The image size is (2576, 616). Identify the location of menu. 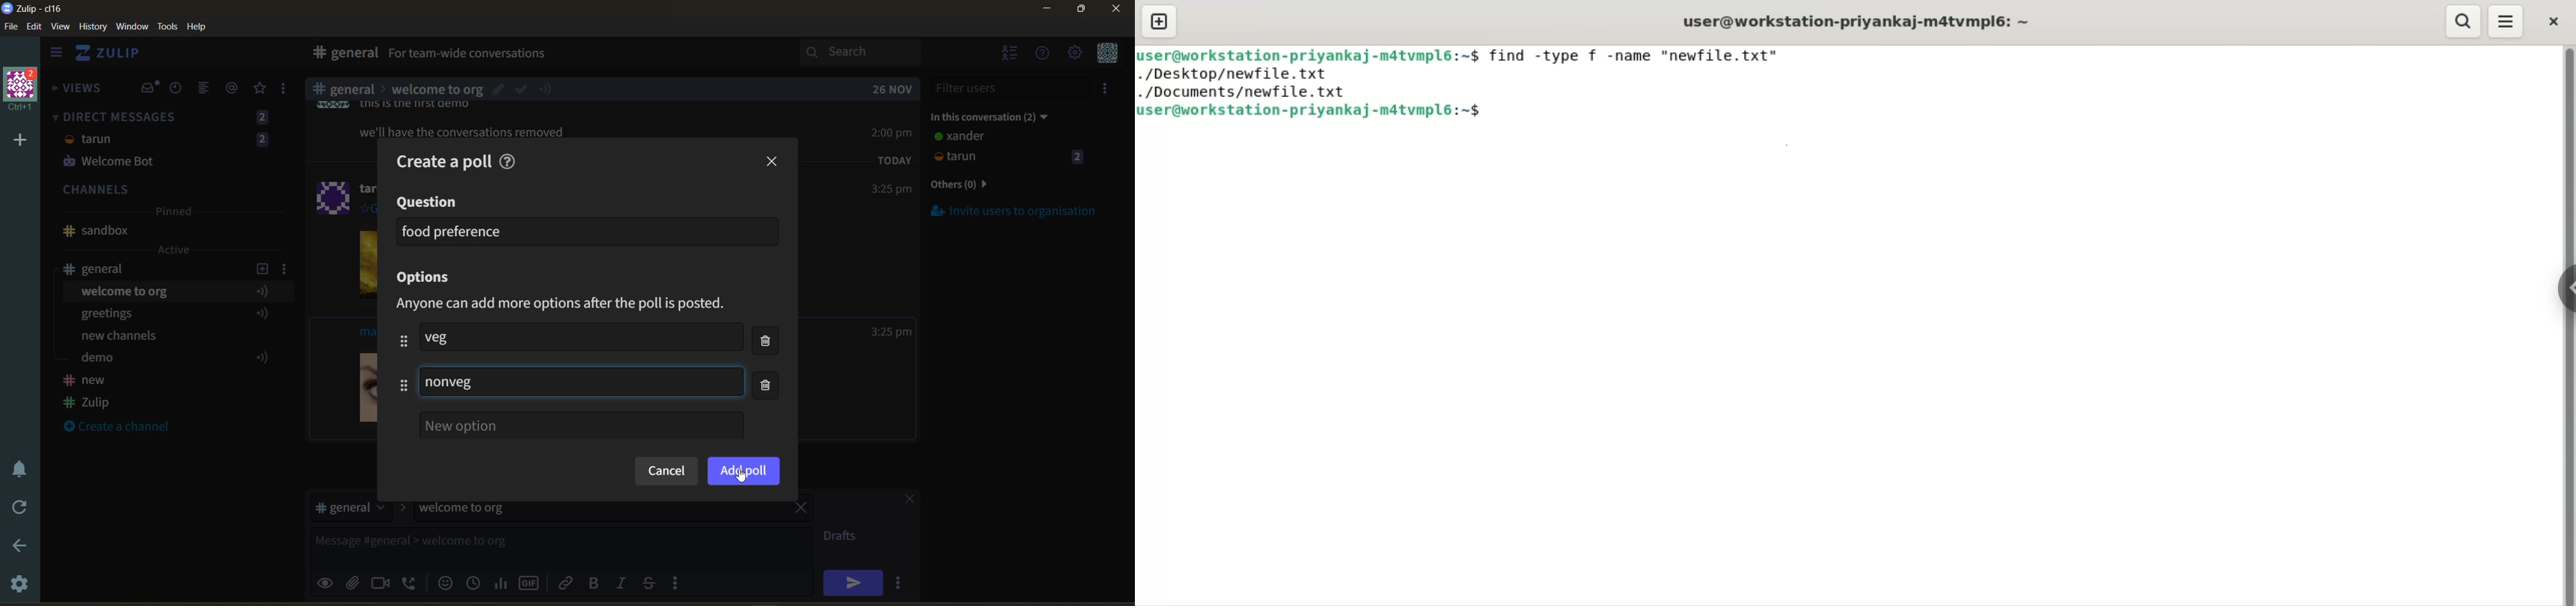
(2505, 21).